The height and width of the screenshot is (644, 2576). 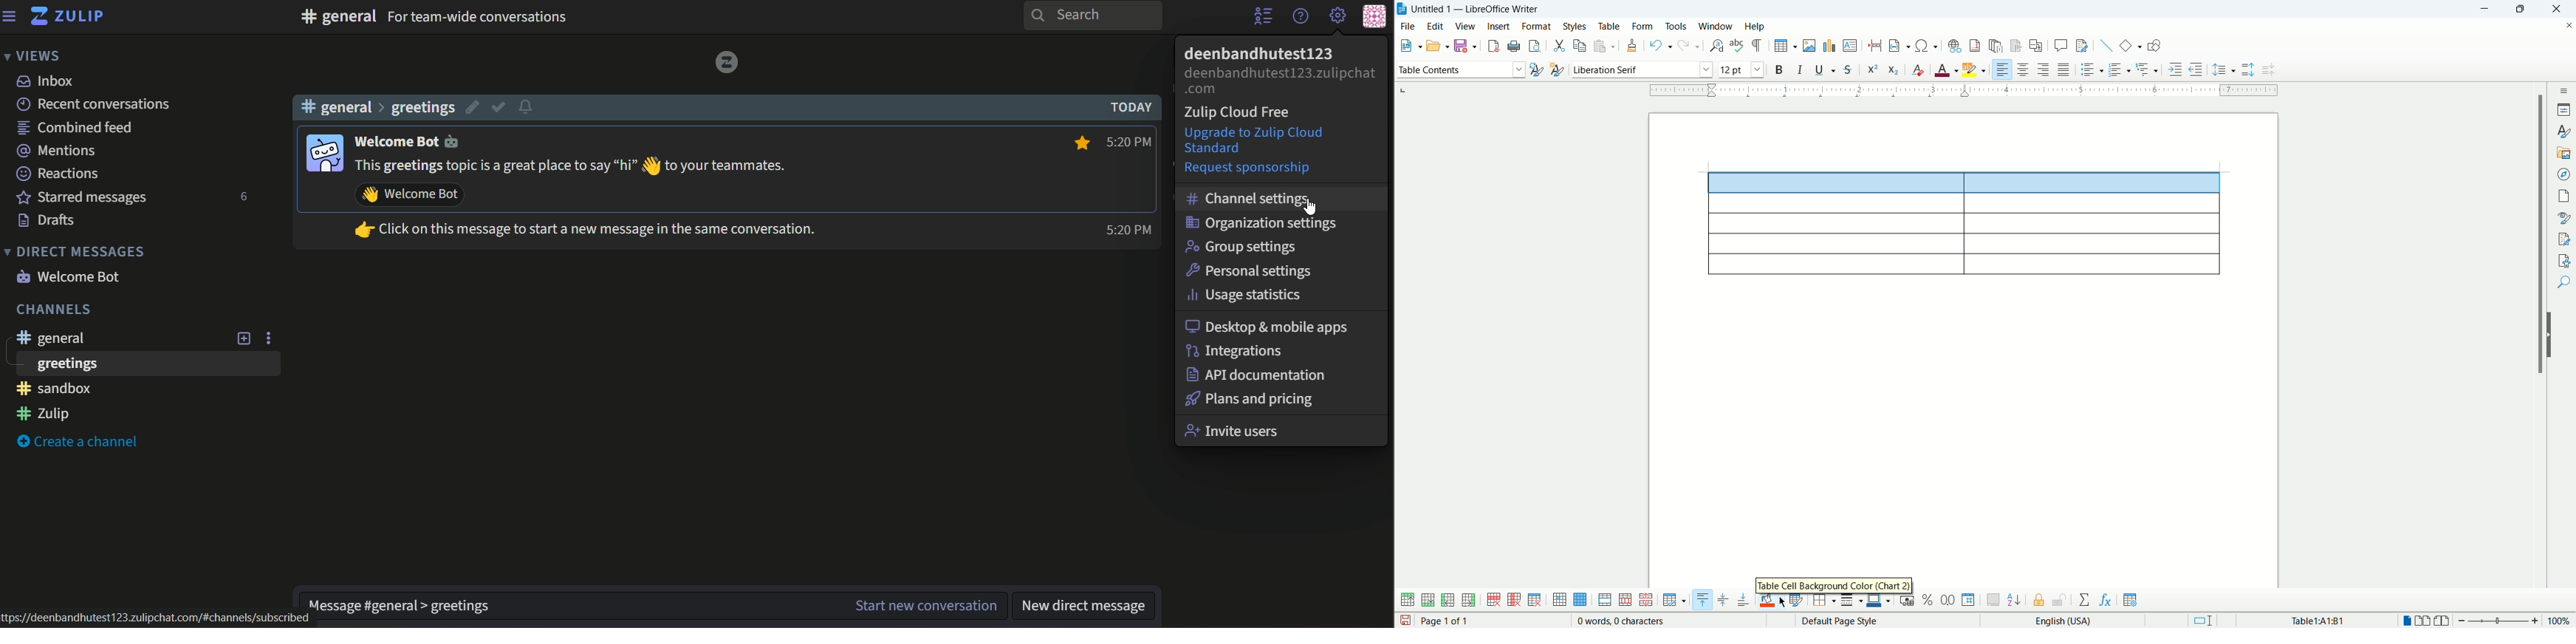 What do you see at coordinates (1429, 599) in the screenshot?
I see `insert row below` at bounding box center [1429, 599].